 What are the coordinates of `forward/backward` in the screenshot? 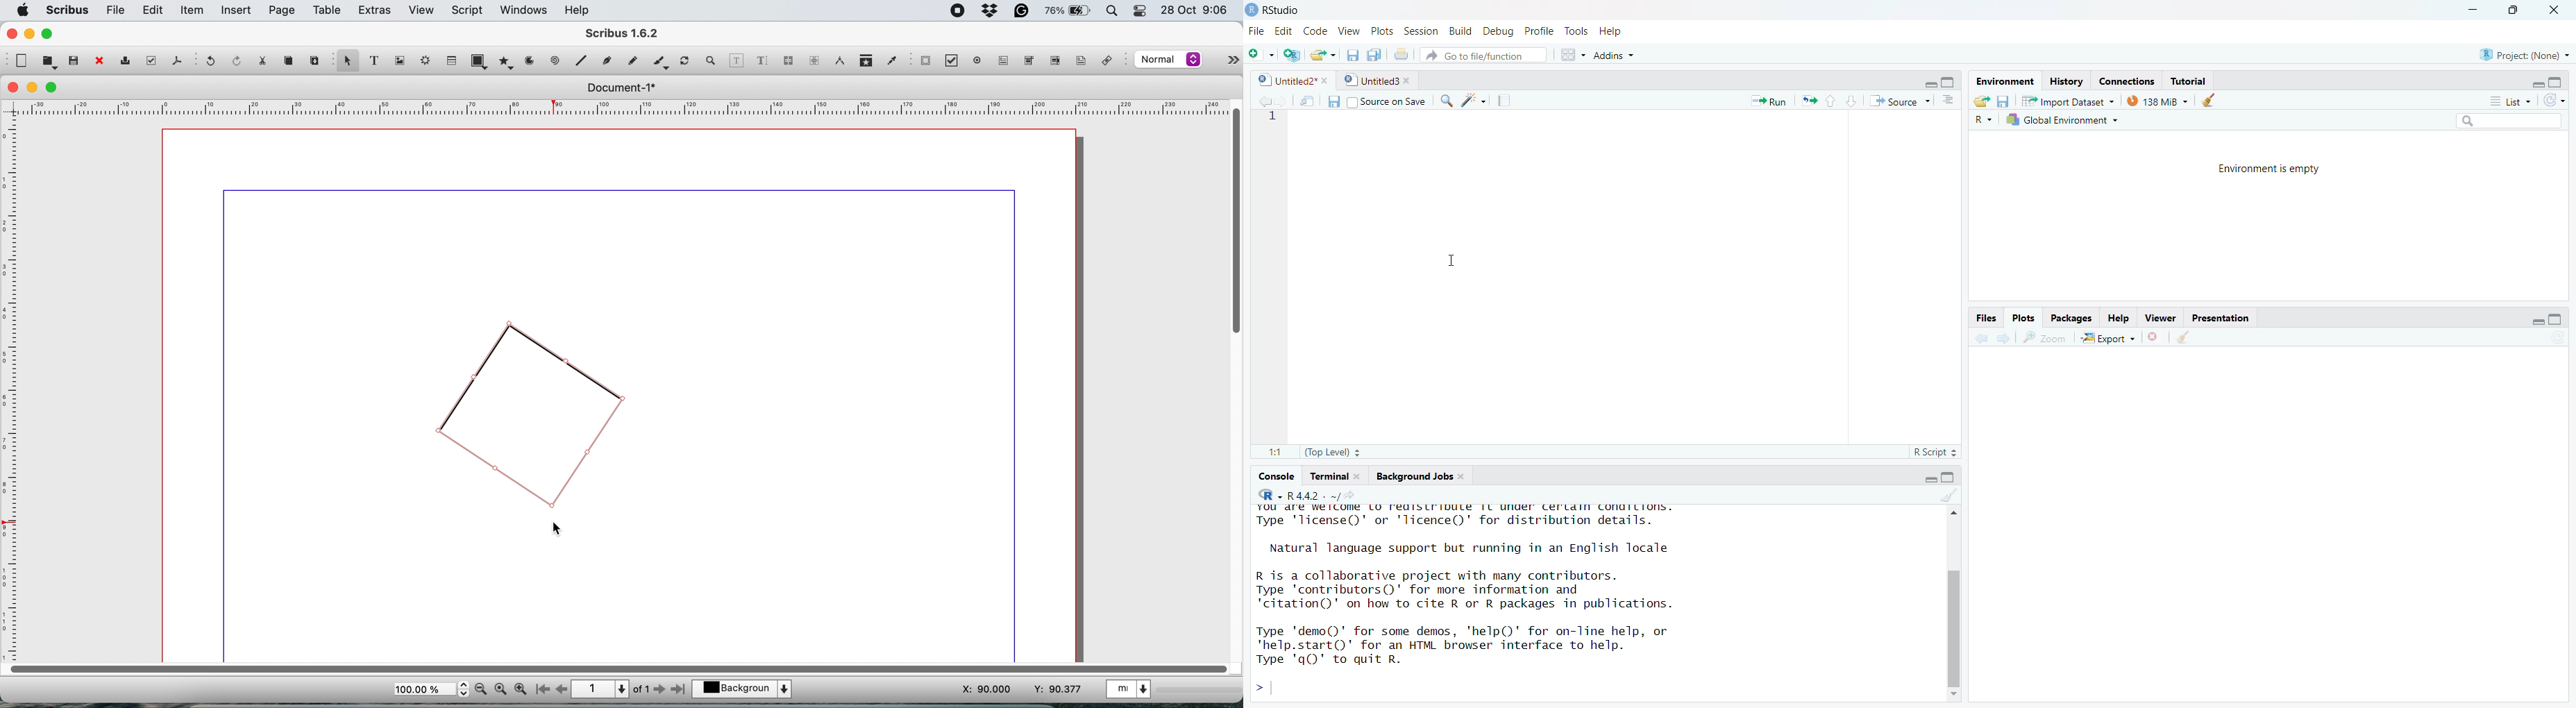 It's located at (1268, 102).